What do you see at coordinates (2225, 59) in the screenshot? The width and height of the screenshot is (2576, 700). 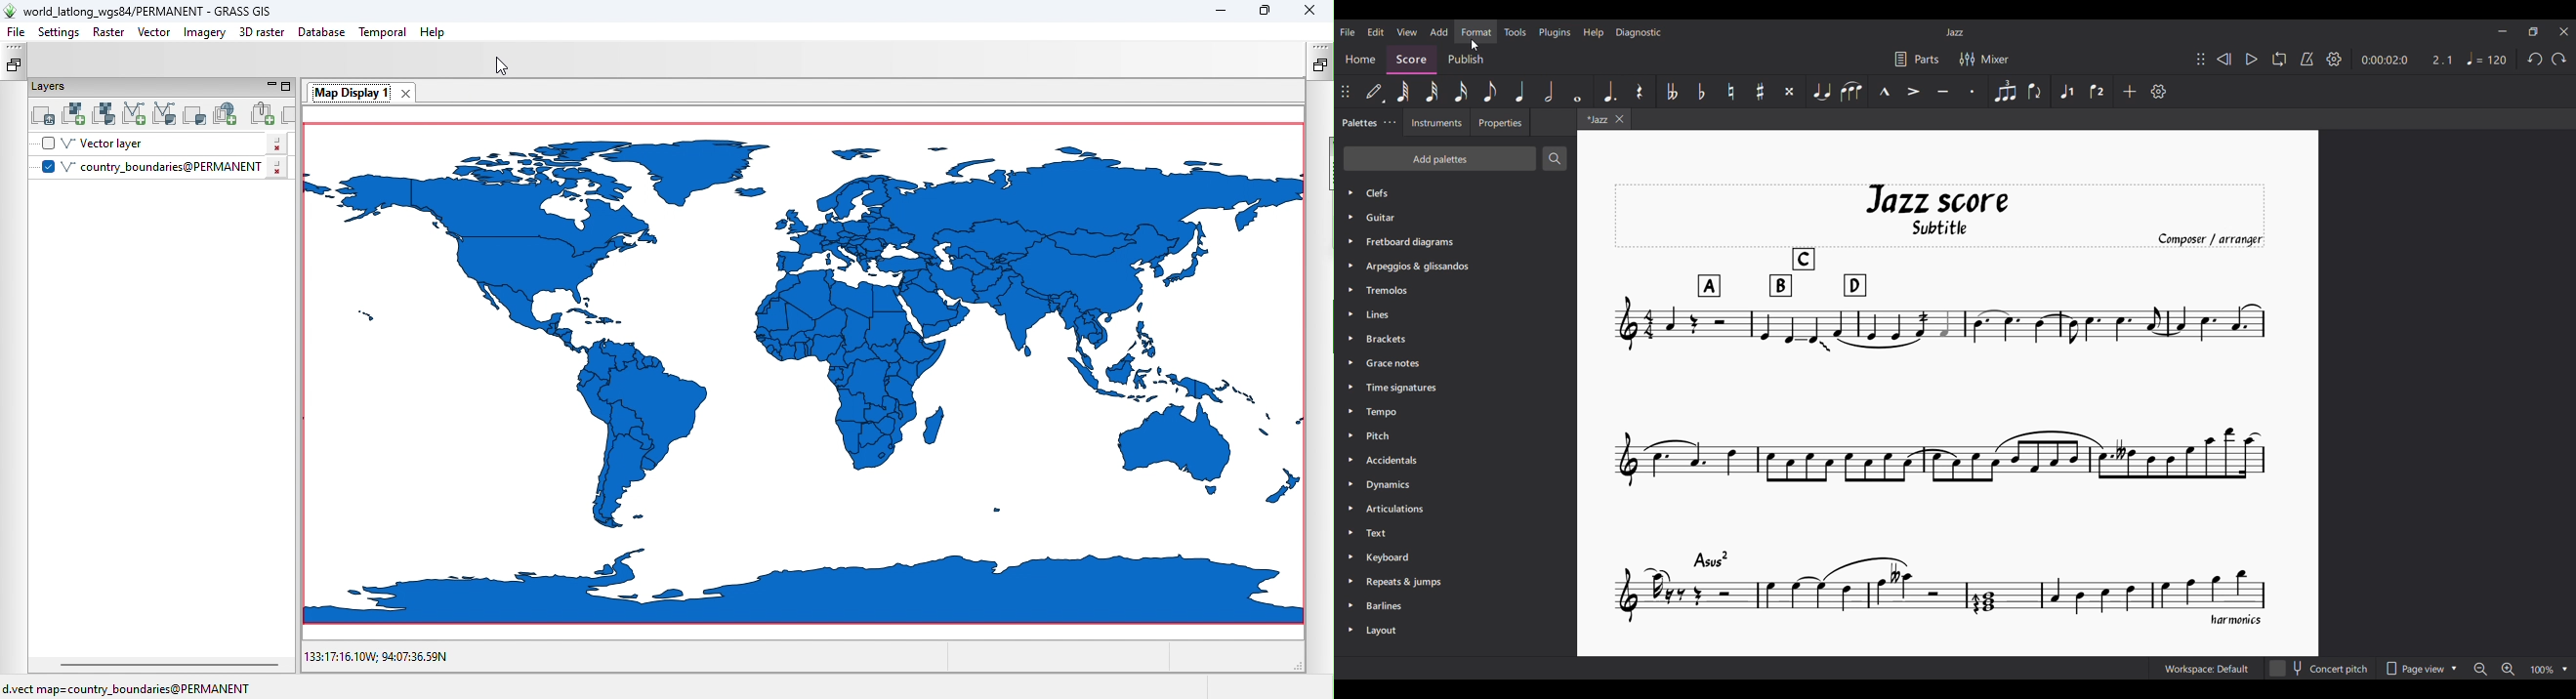 I see `Rewind` at bounding box center [2225, 59].